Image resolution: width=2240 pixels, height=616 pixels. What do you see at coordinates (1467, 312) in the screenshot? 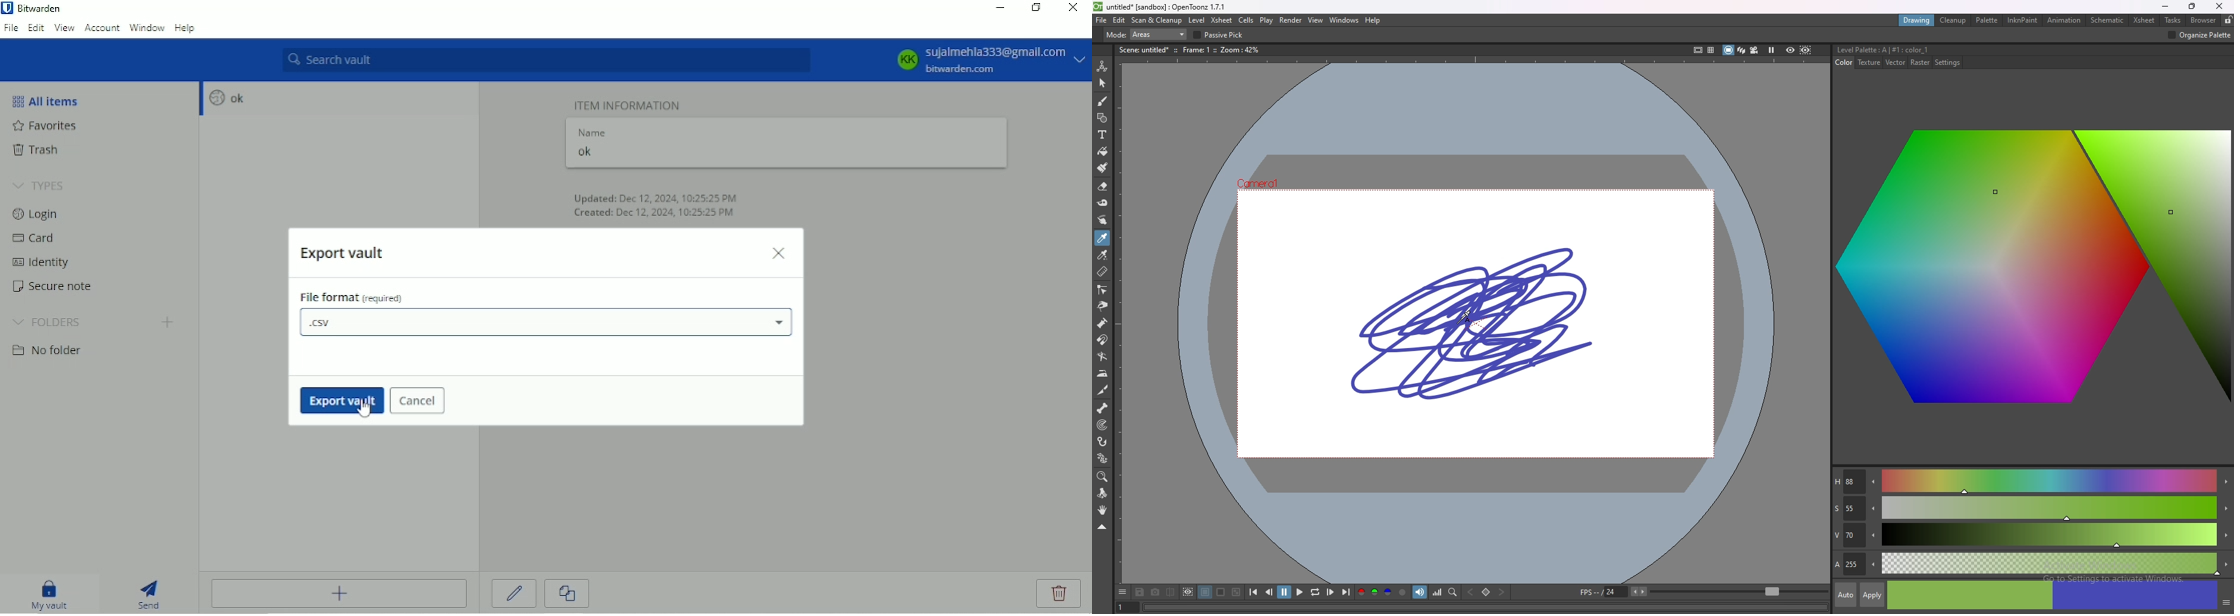
I see `cursor` at bounding box center [1467, 312].